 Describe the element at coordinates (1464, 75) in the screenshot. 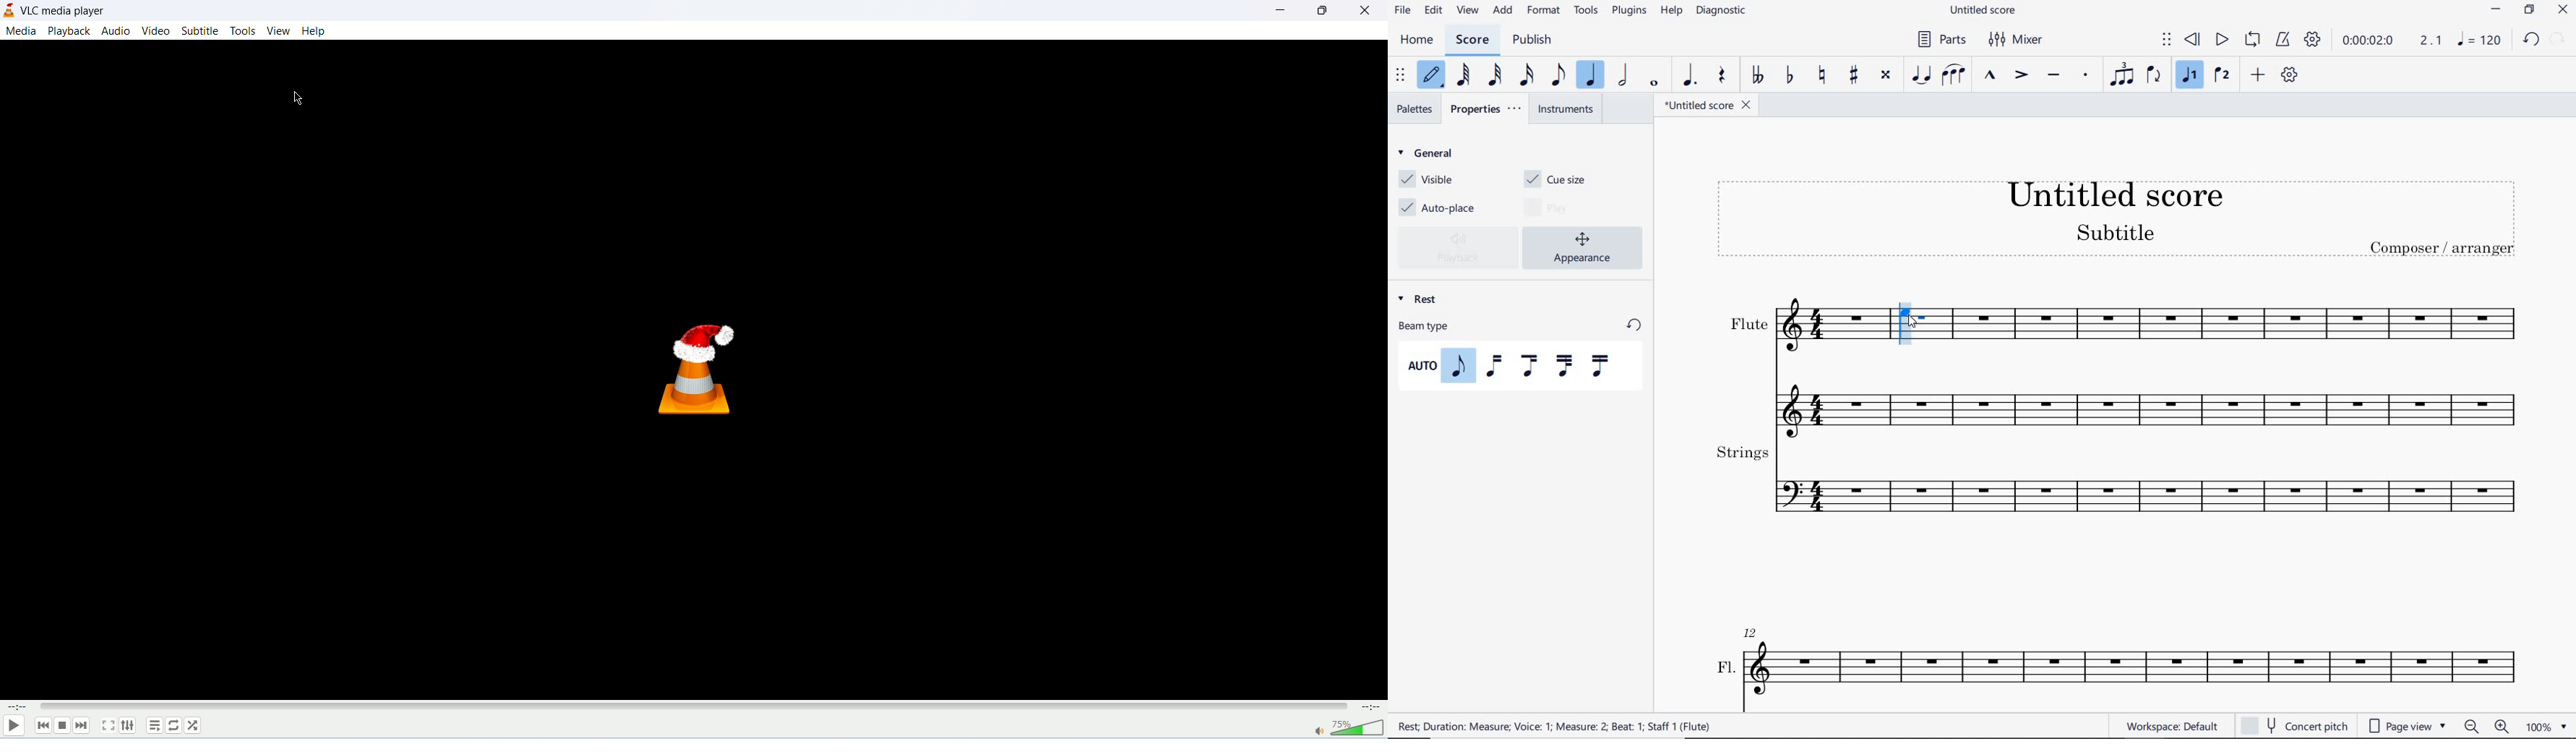

I see `64TH NOTE` at that location.